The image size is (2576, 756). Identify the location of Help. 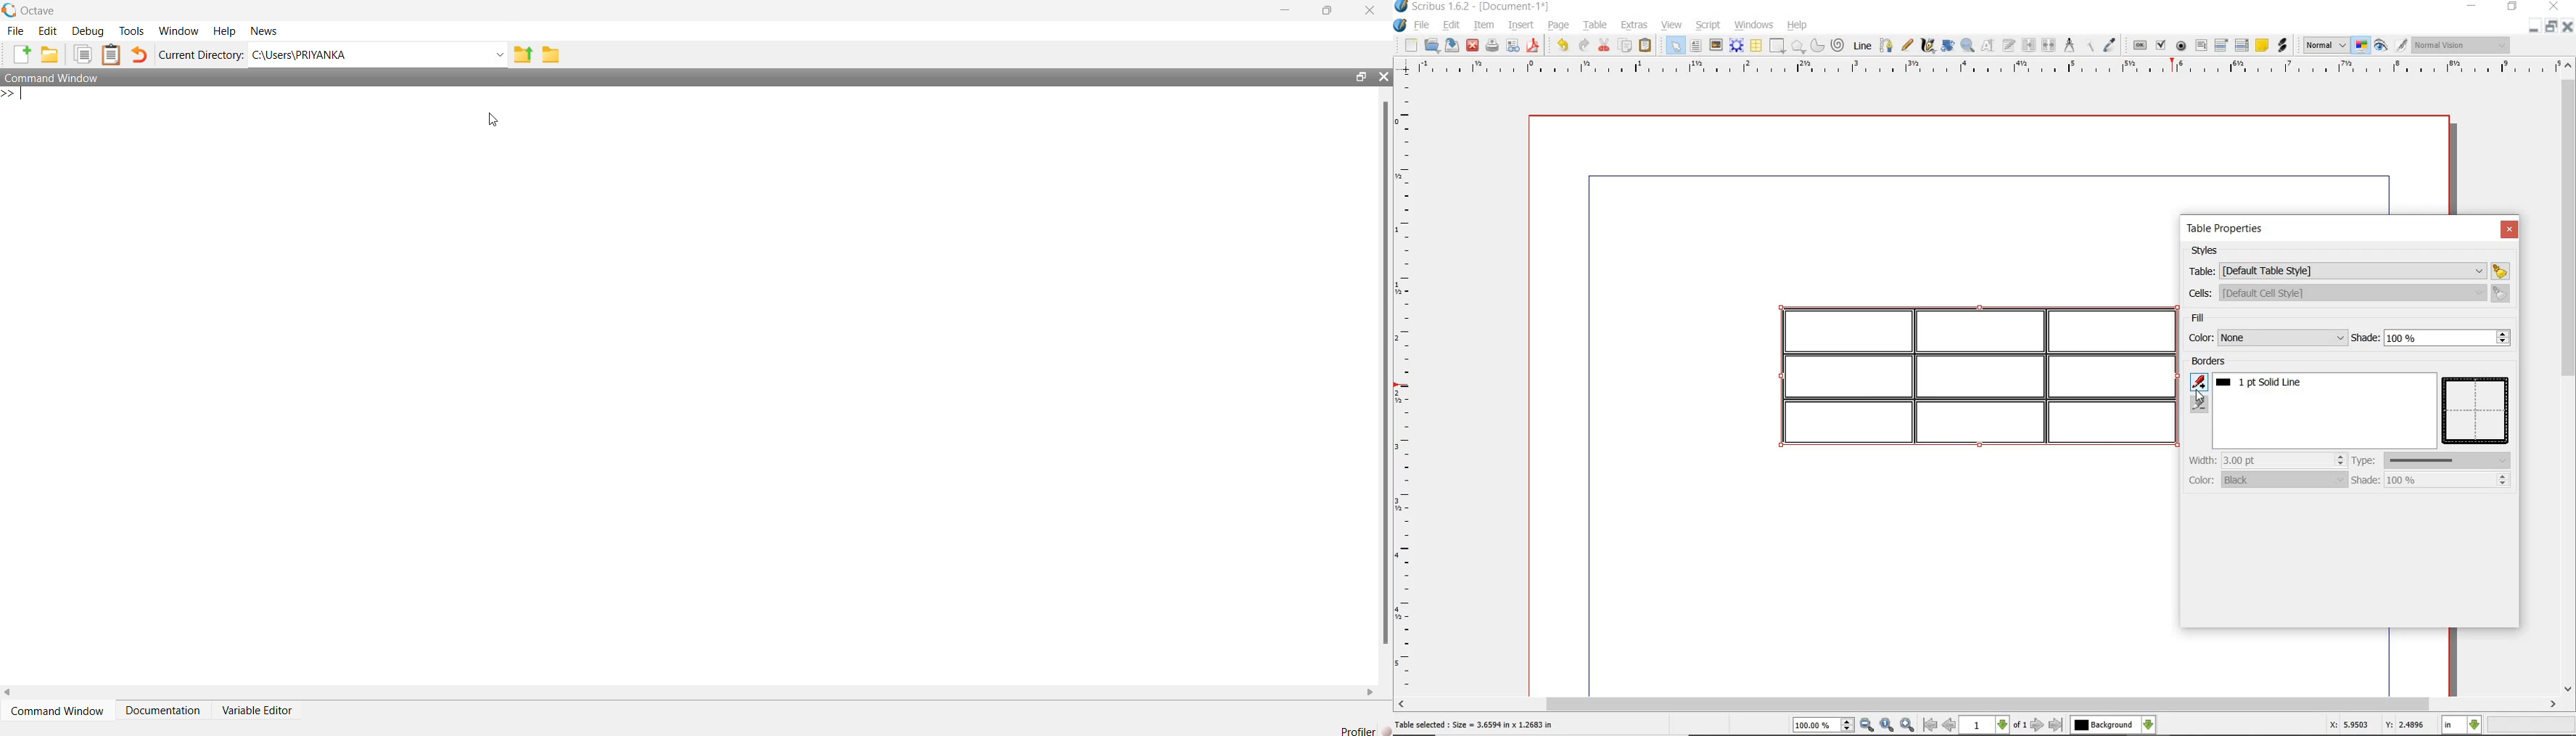
(225, 29).